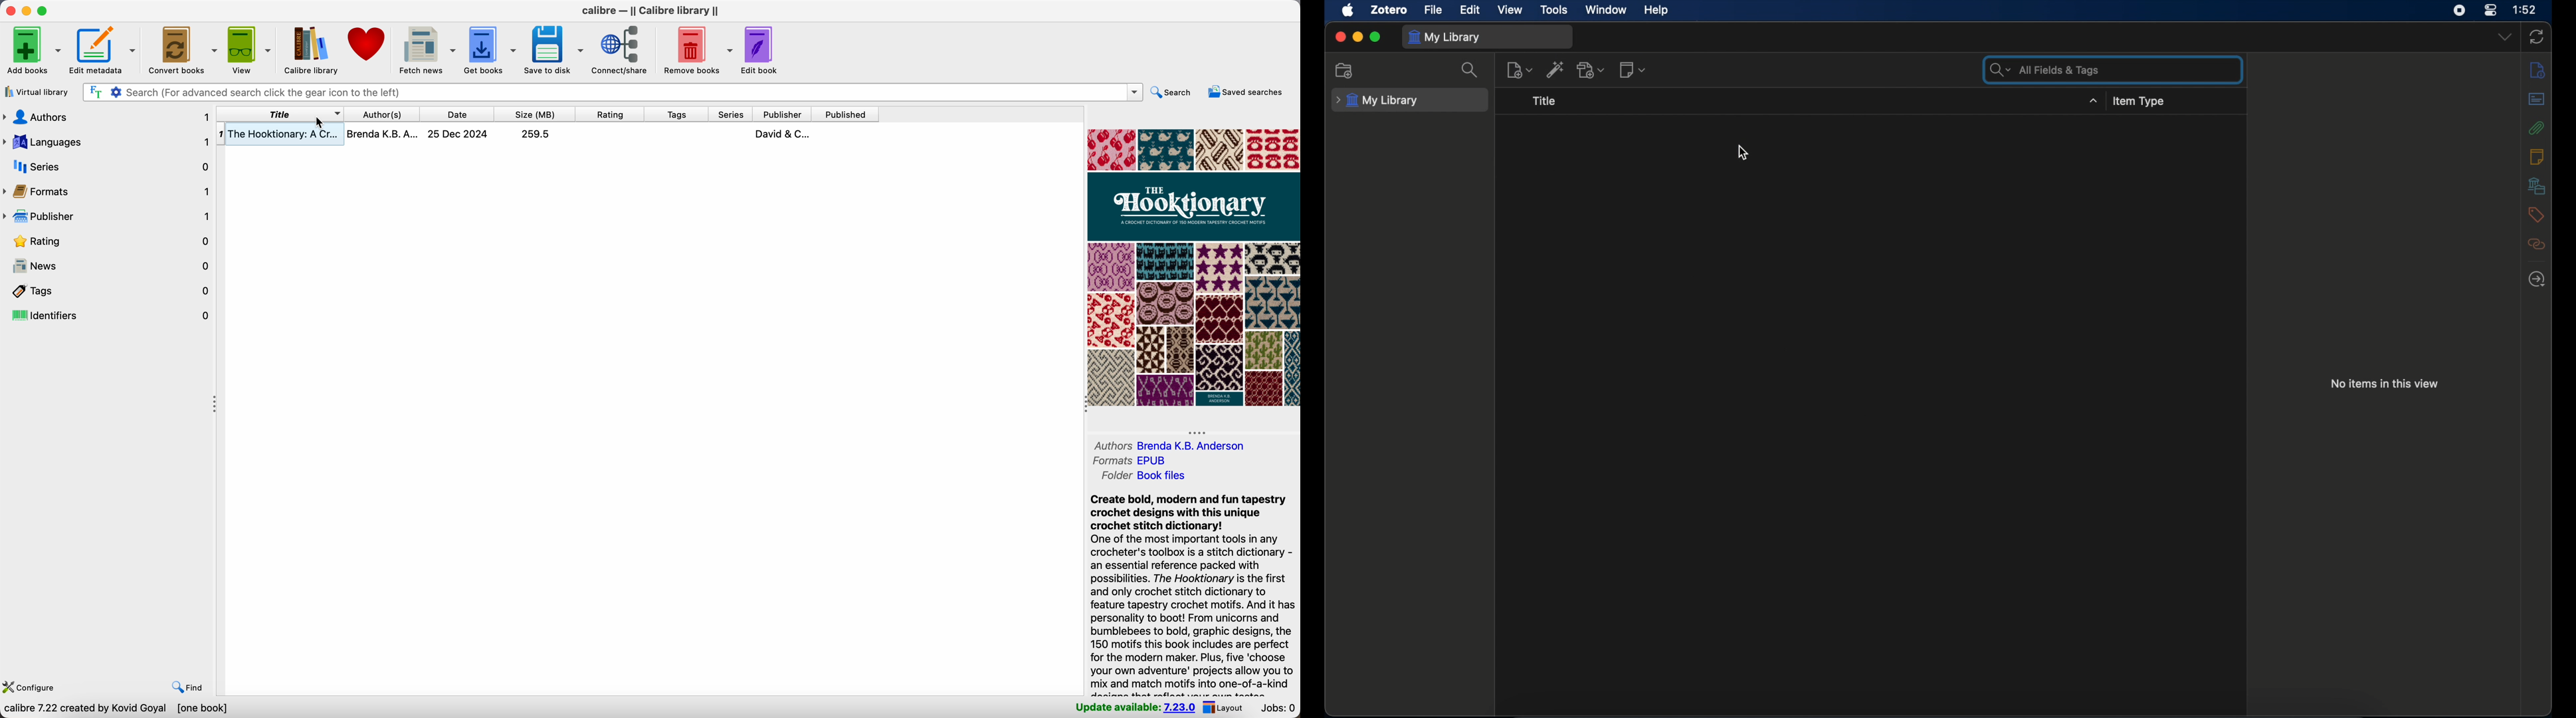  Describe the element at coordinates (2536, 280) in the screenshot. I see `locate` at that location.